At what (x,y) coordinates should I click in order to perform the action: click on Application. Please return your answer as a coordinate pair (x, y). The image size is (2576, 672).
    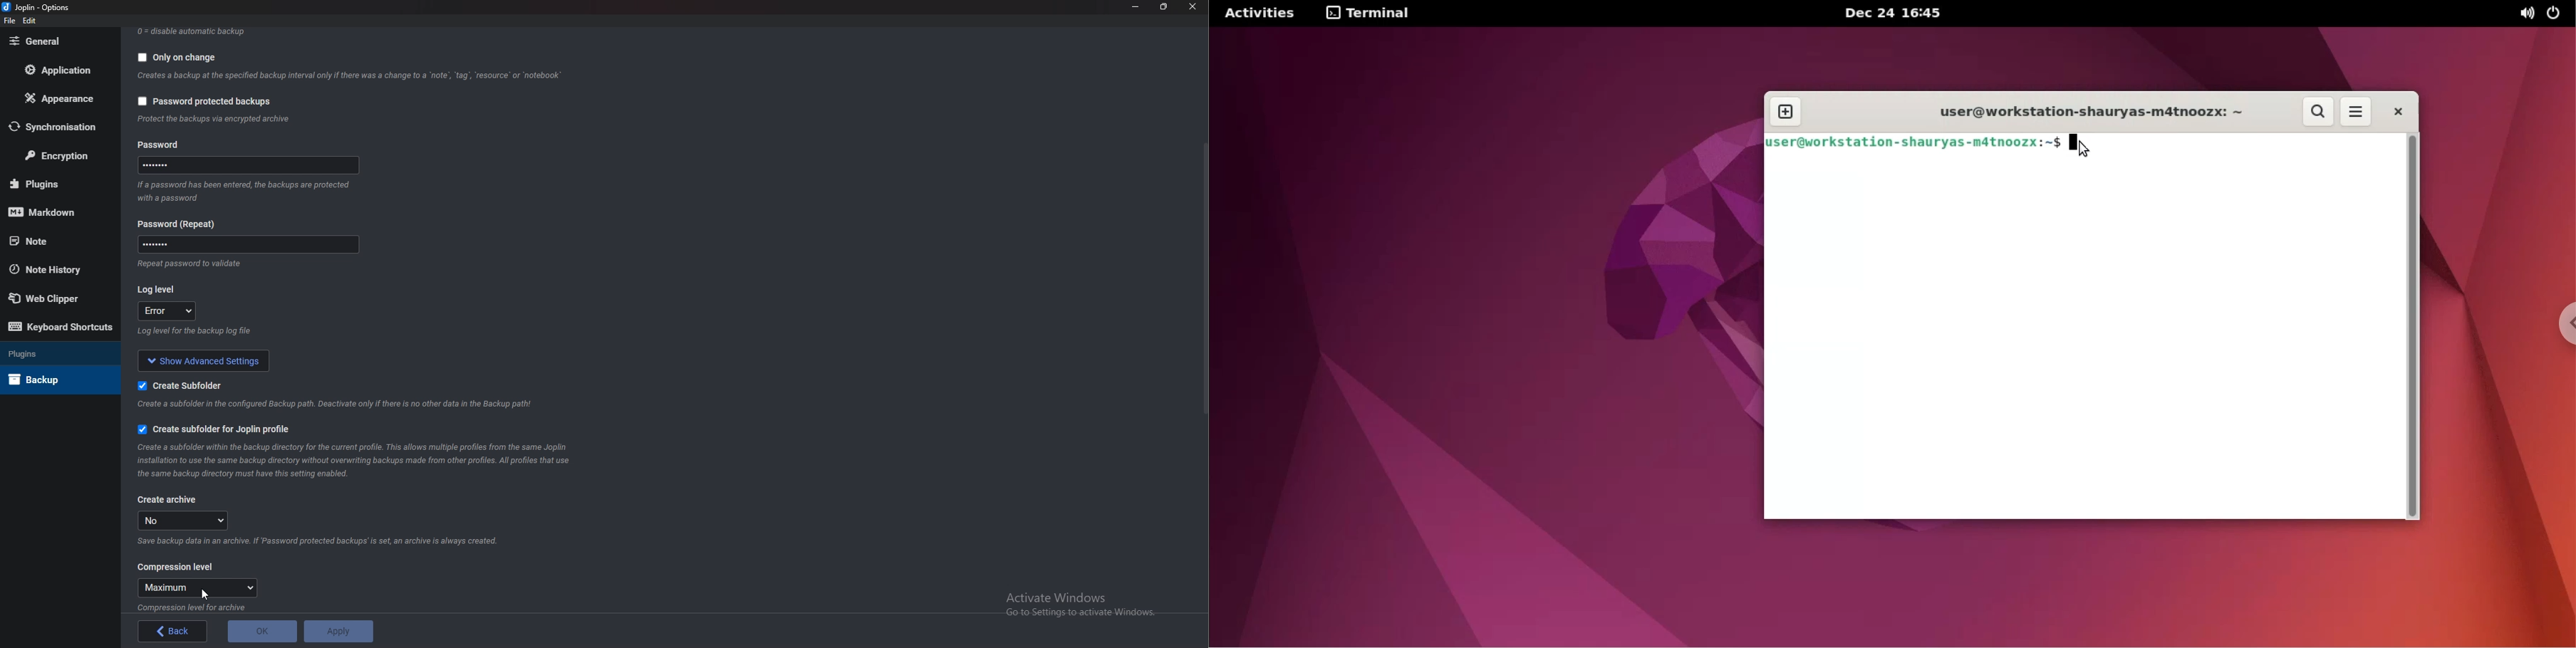
    Looking at the image, I should click on (60, 69).